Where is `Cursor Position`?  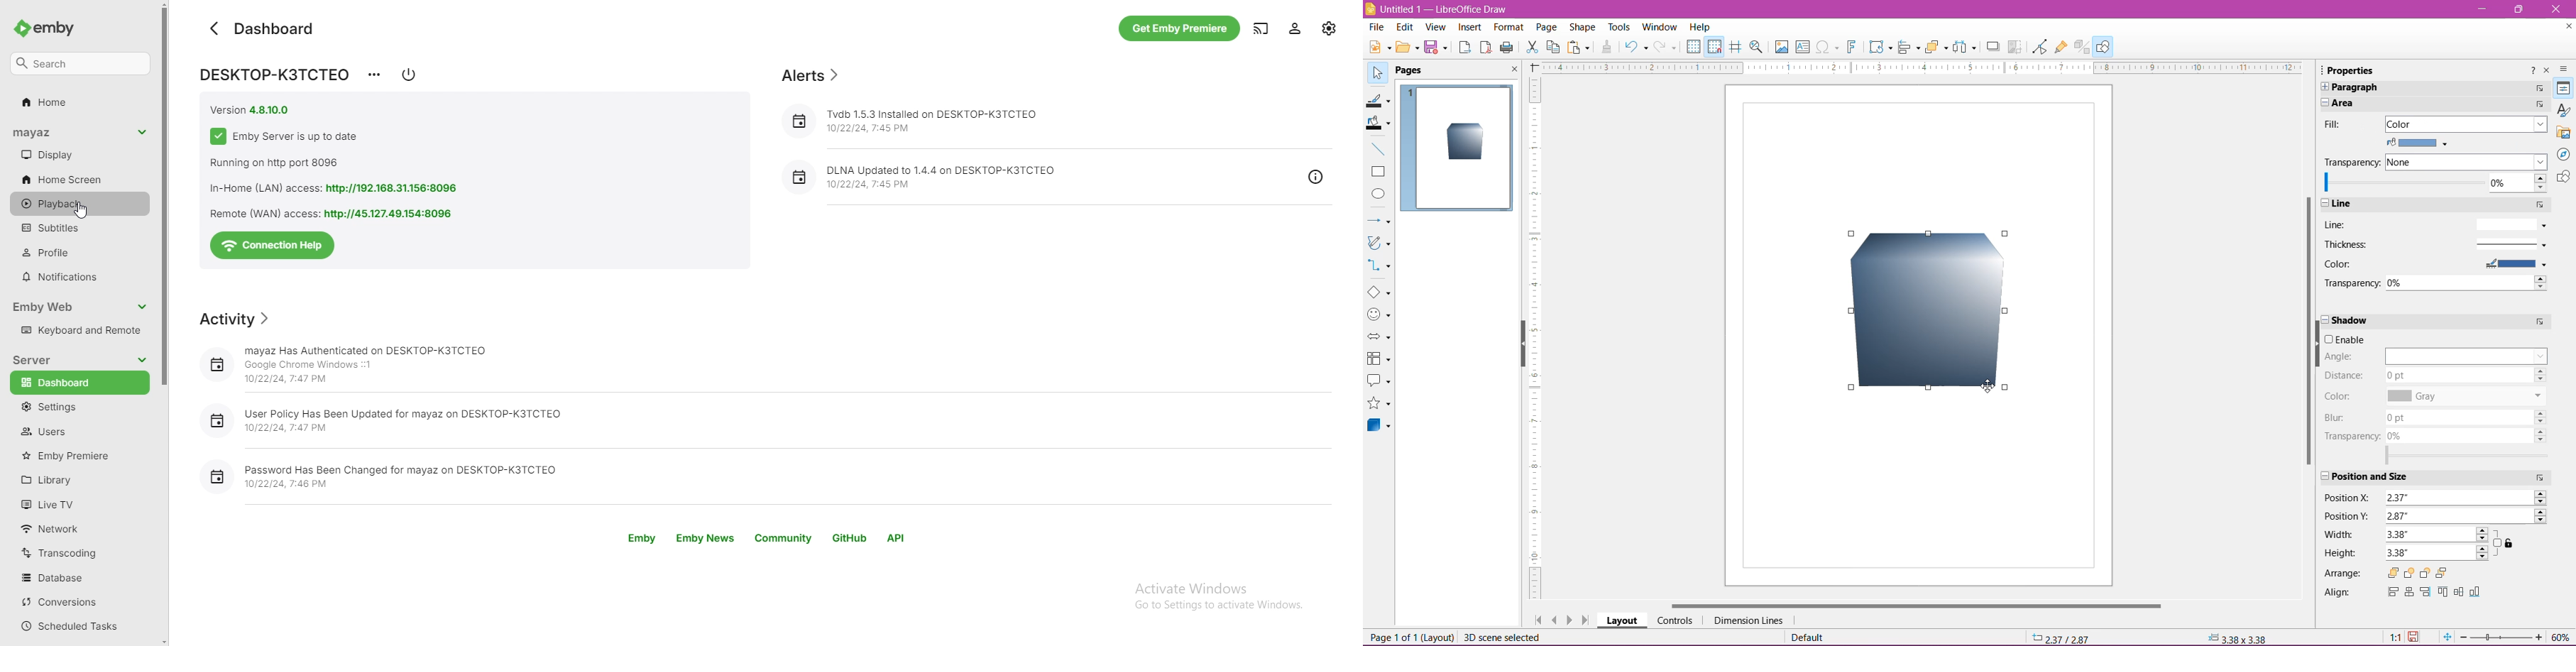 Cursor Position is located at coordinates (2062, 637).